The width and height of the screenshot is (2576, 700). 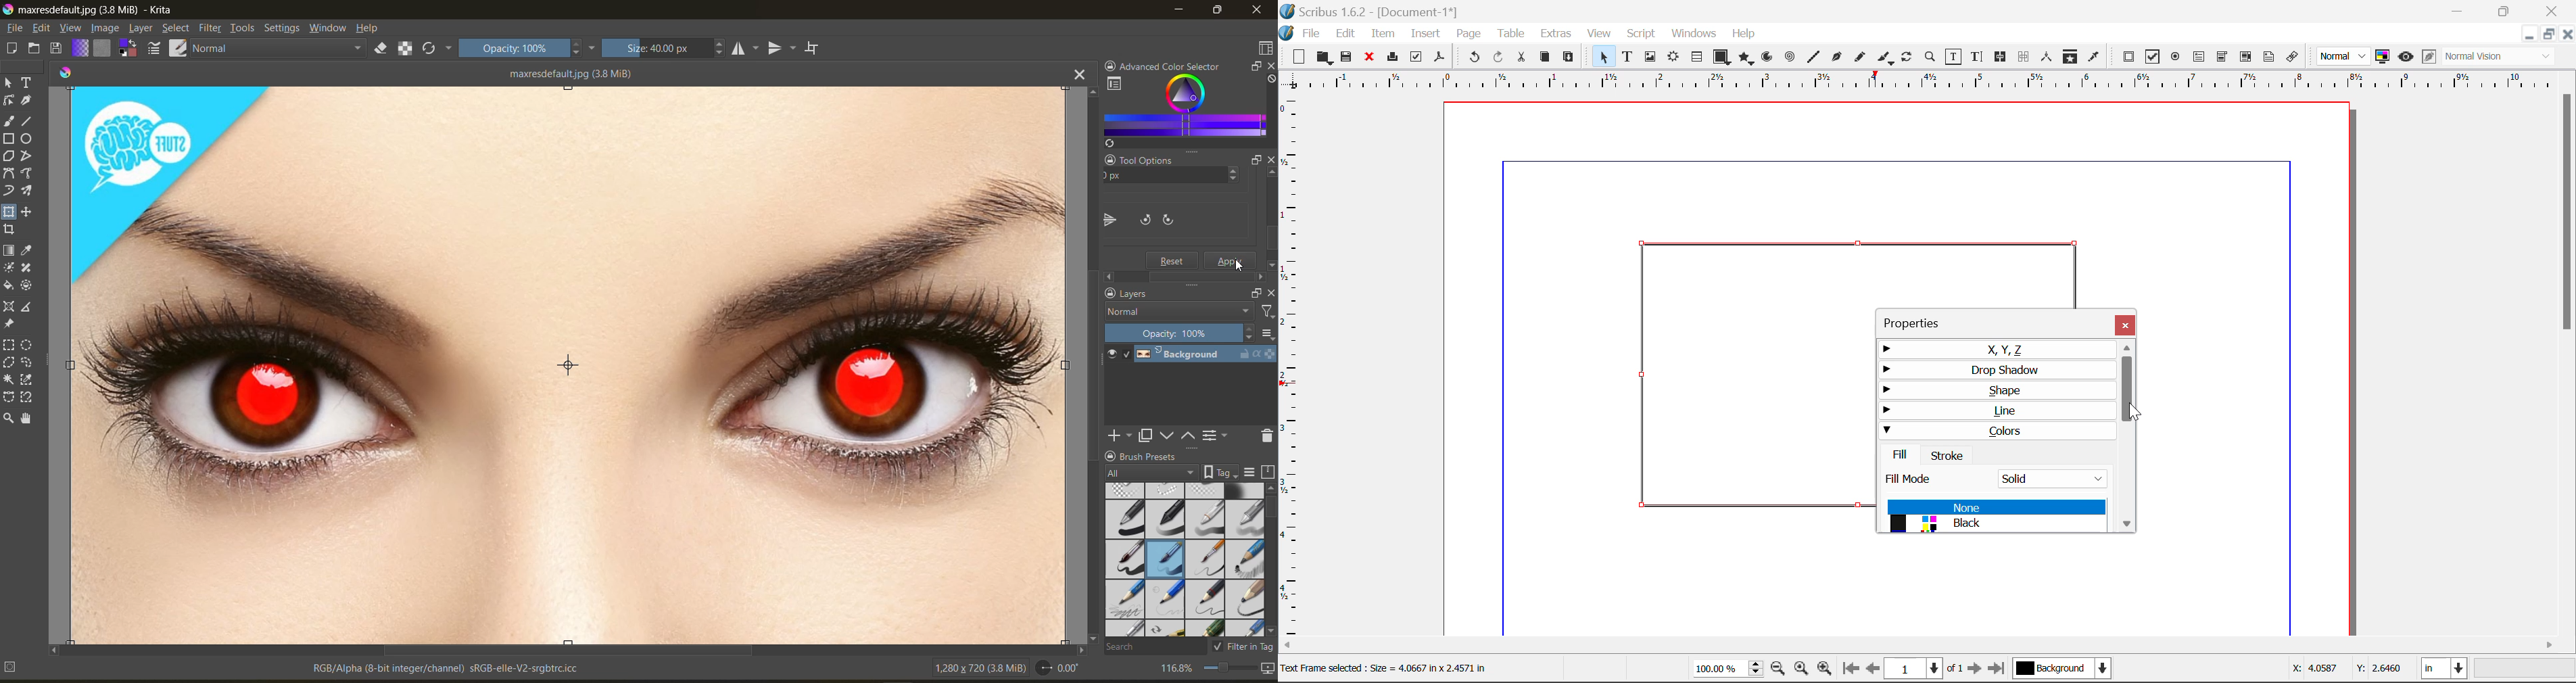 What do you see at coordinates (1995, 350) in the screenshot?
I see `X, Y, Z` at bounding box center [1995, 350].